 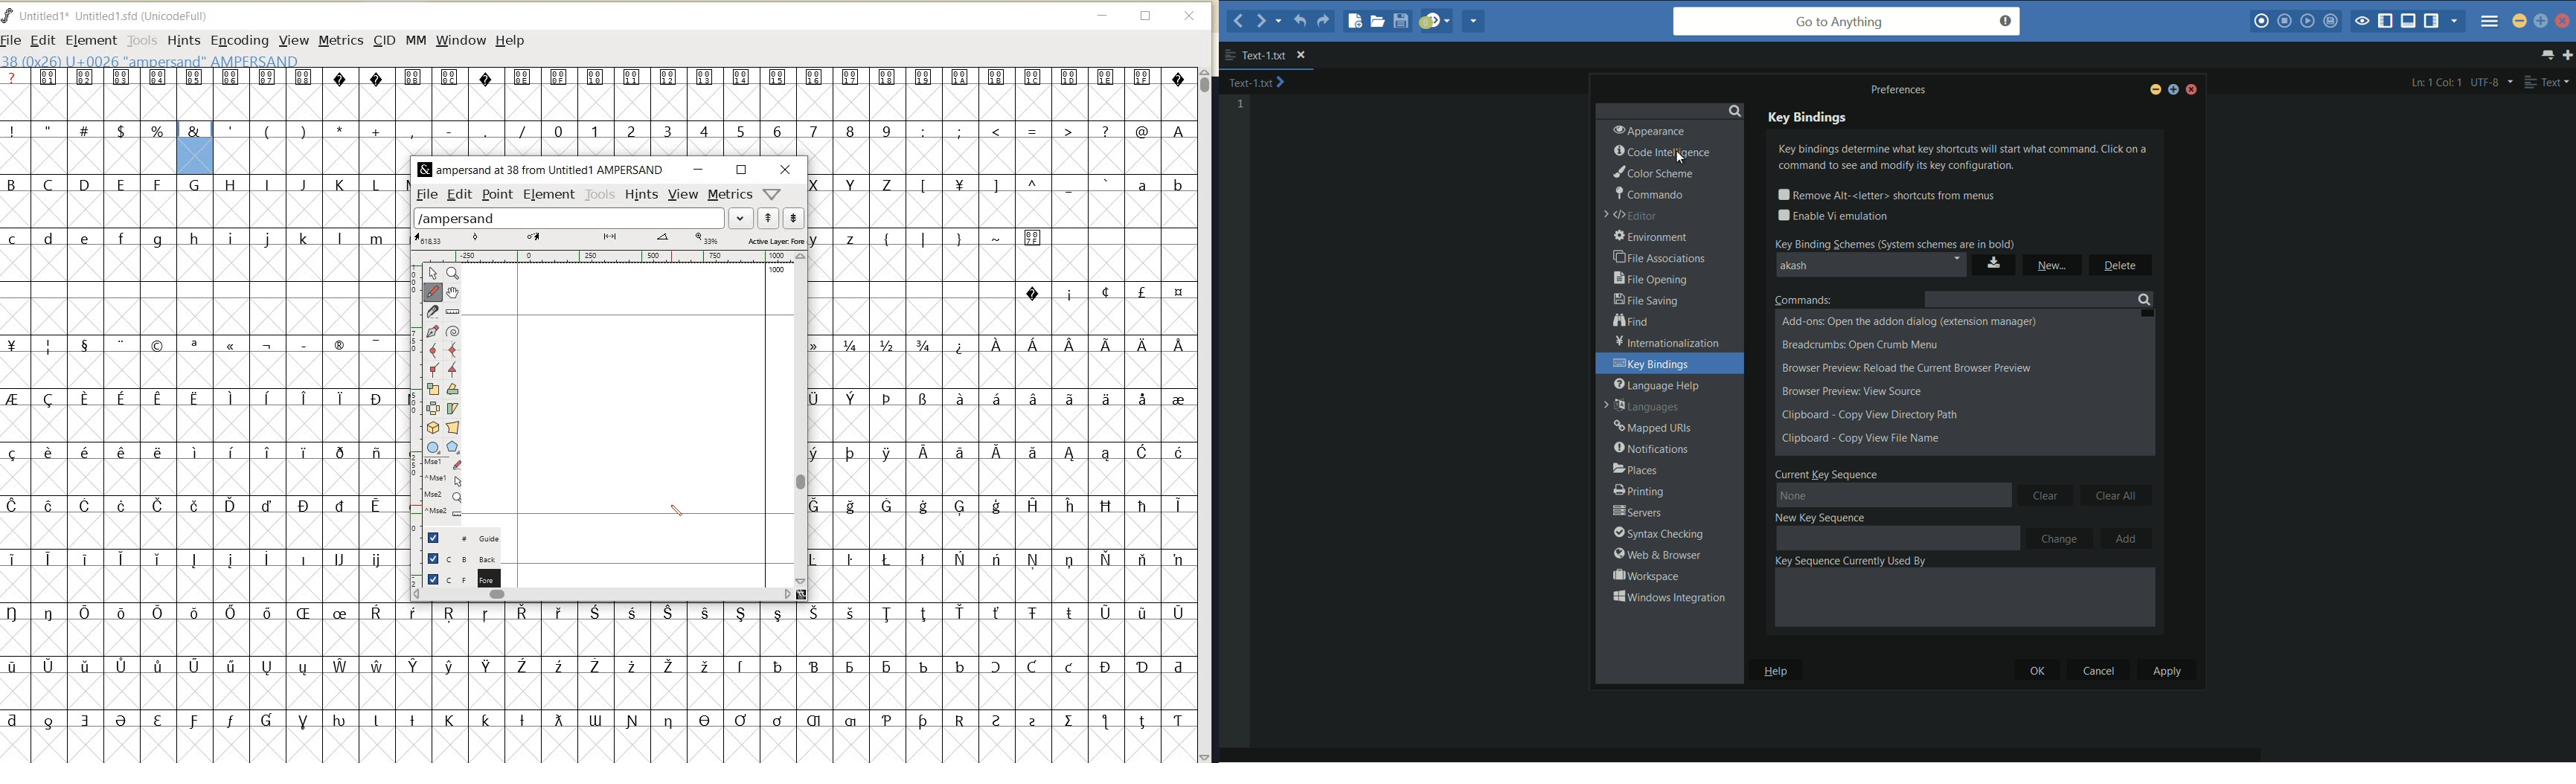 I want to click on find, so click(x=1633, y=322).